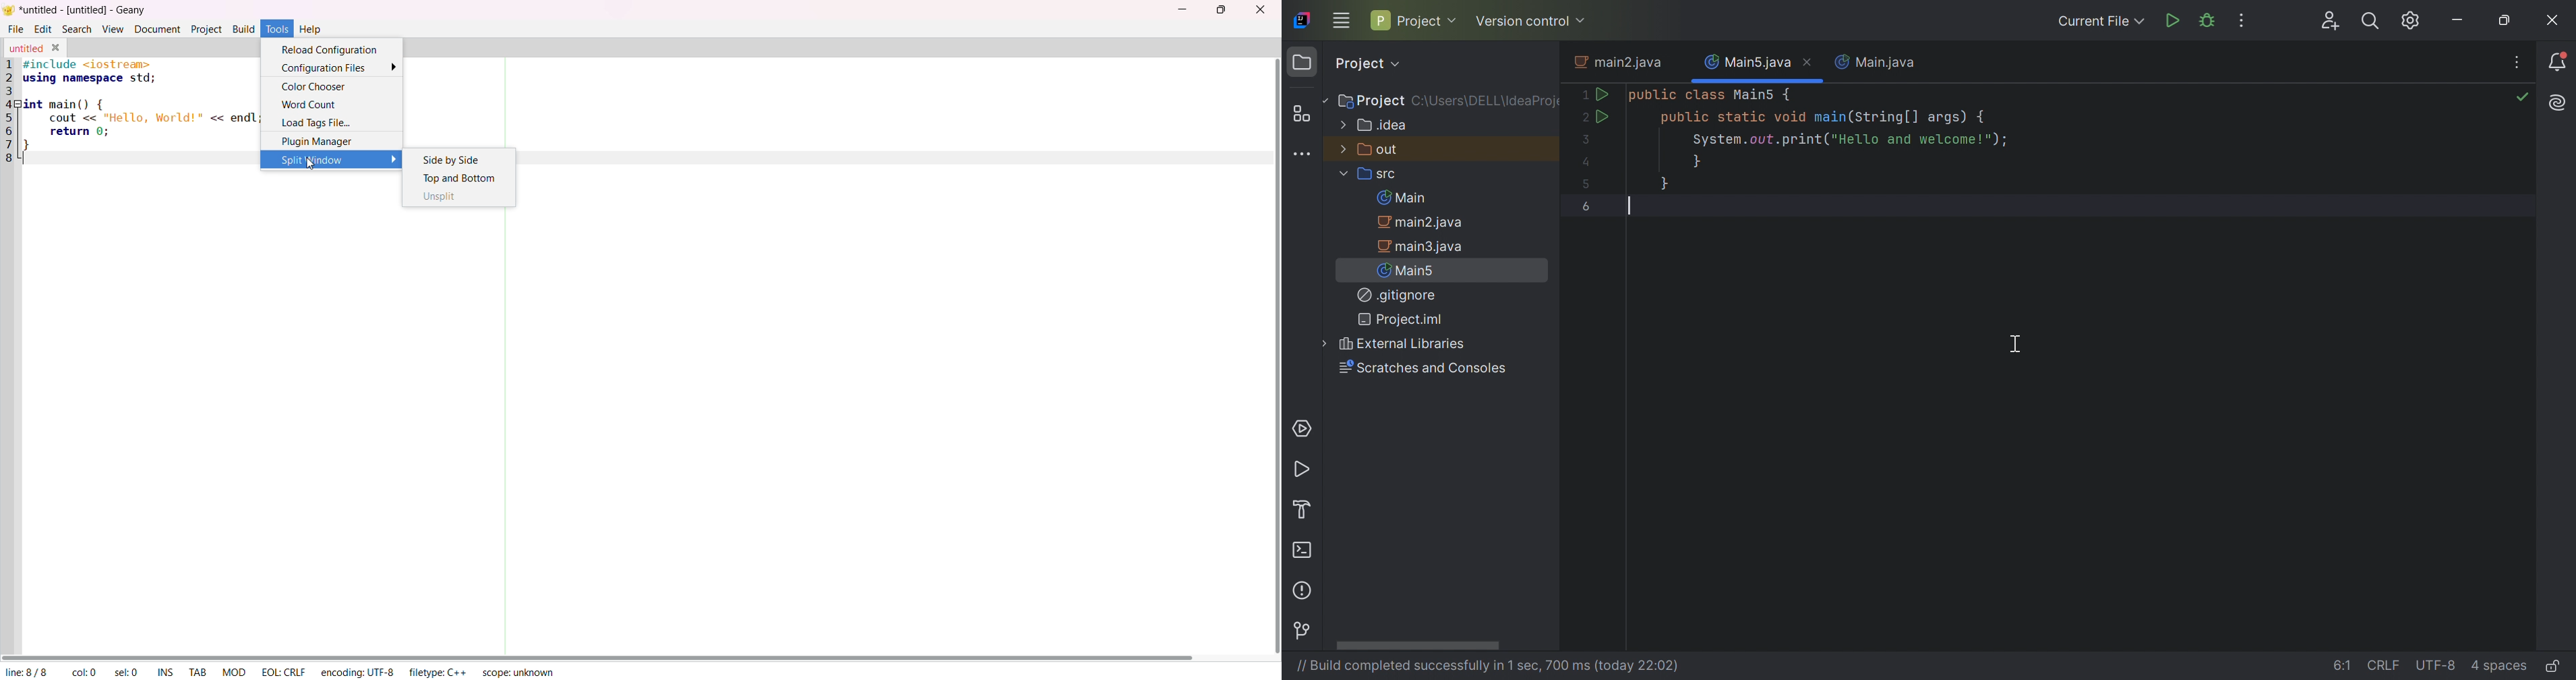 This screenshot has width=2576, height=700. Describe the element at coordinates (10, 9) in the screenshot. I see `logo` at that location.